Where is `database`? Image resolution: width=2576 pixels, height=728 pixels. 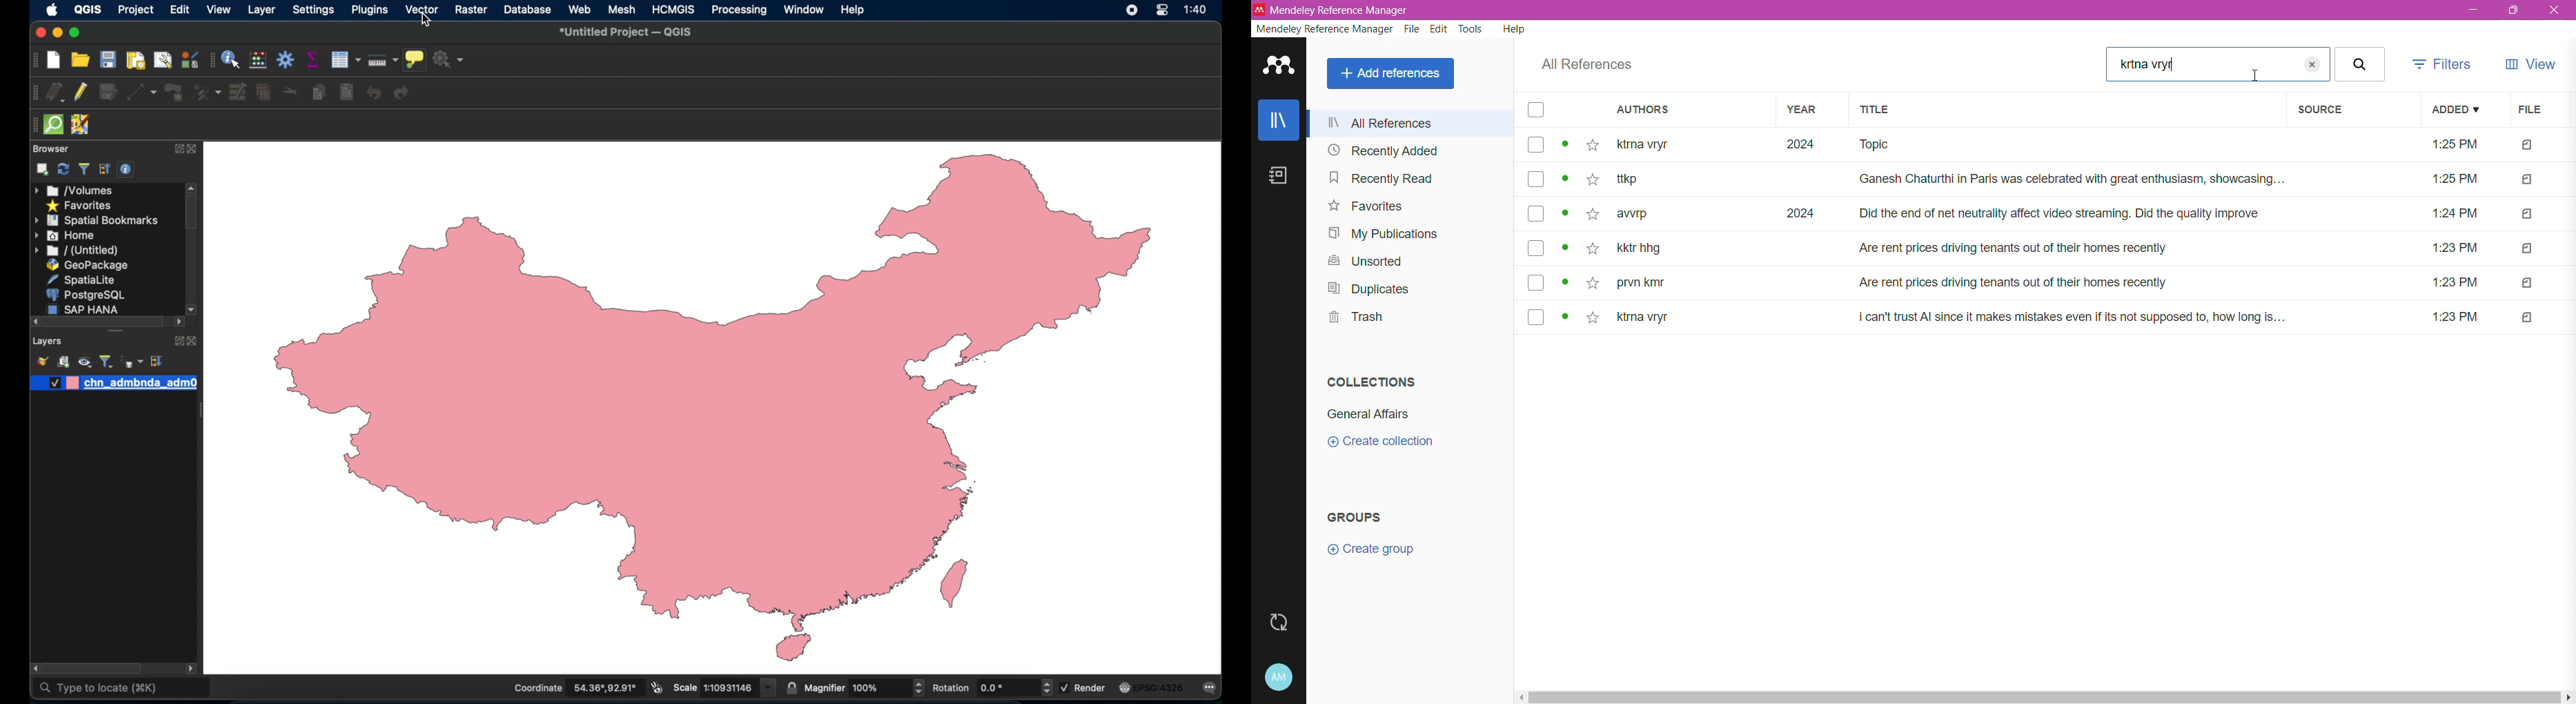 database is located at coordinates (527, 9).